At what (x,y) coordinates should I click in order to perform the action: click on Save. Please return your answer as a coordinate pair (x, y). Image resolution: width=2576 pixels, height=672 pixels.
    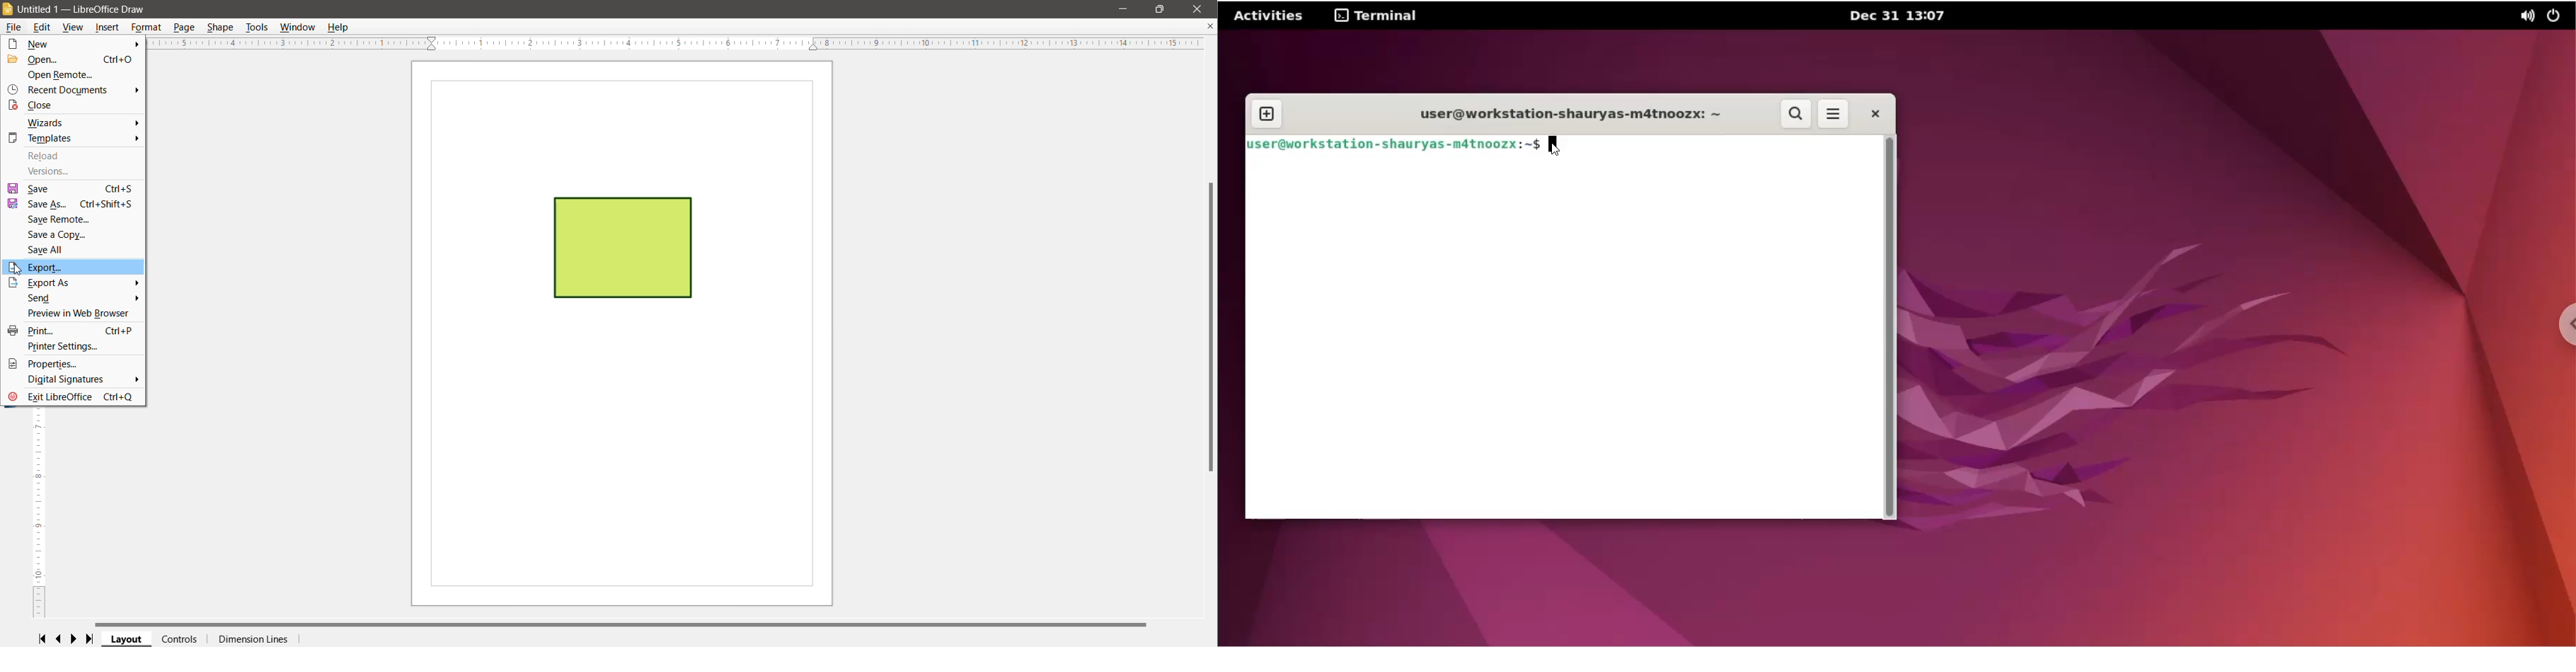
    Looking at the image, I should click on (71, 188).